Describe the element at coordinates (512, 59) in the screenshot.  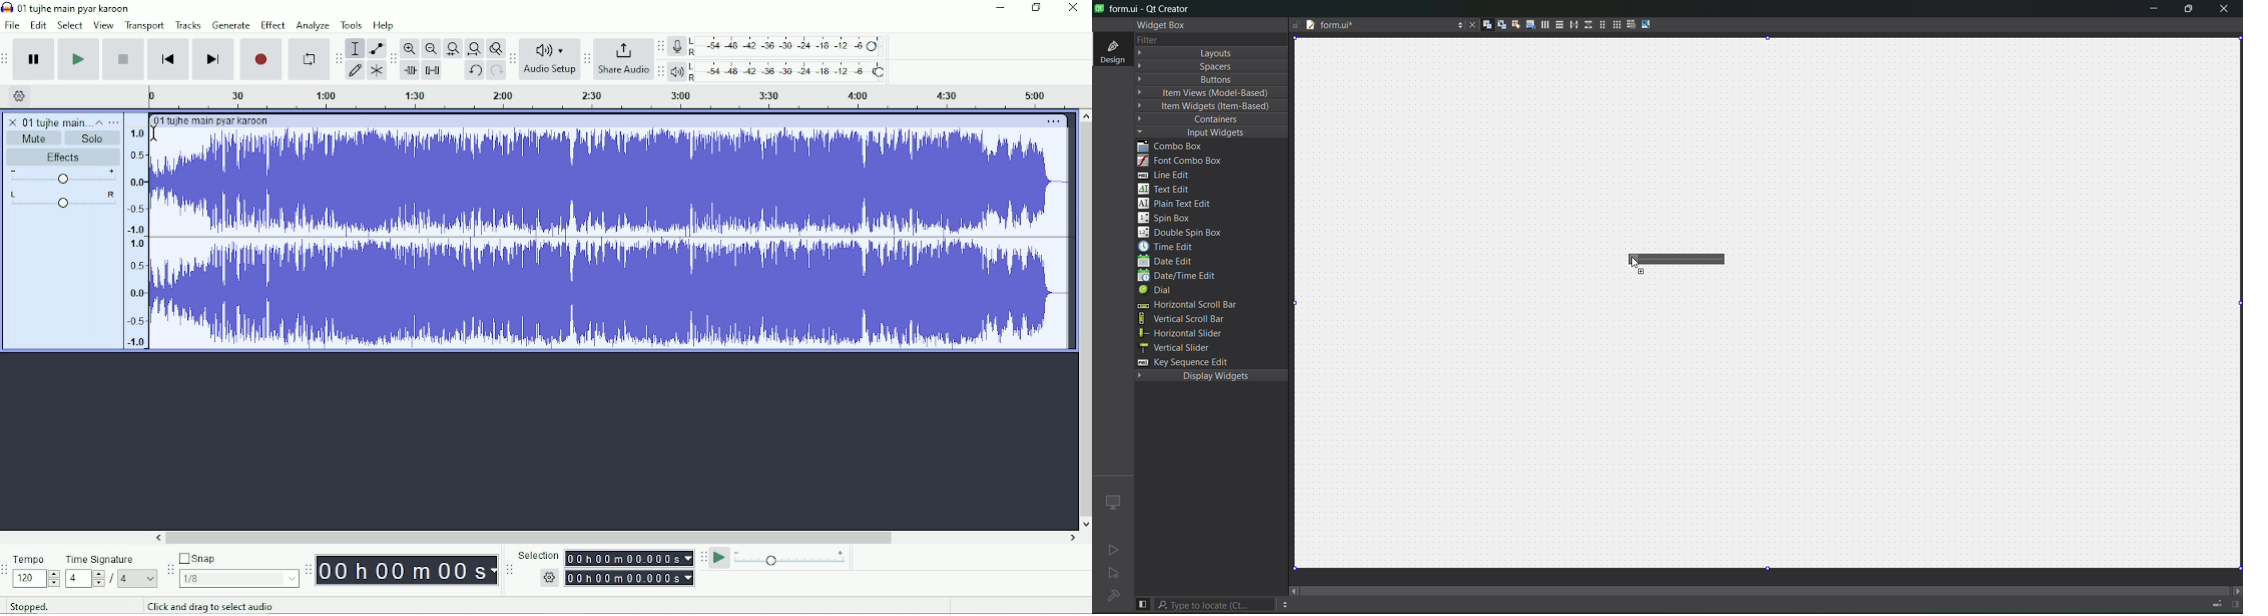
I see `Audacity audio setup toolbar` at that location.